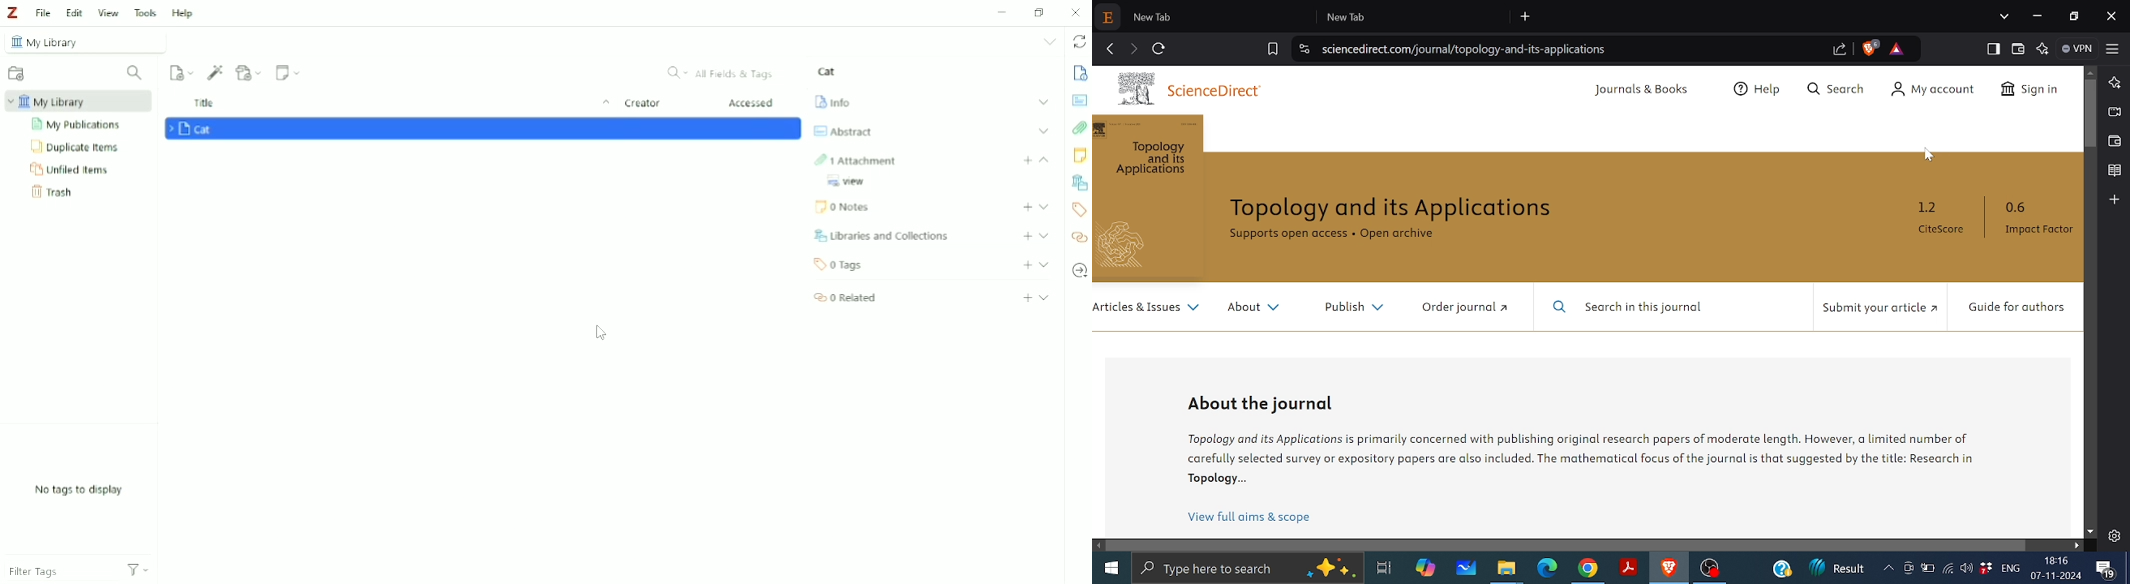  Describe the element at coordinates (1135, 47) in the screenshot. I see `Go to next page` at that location.